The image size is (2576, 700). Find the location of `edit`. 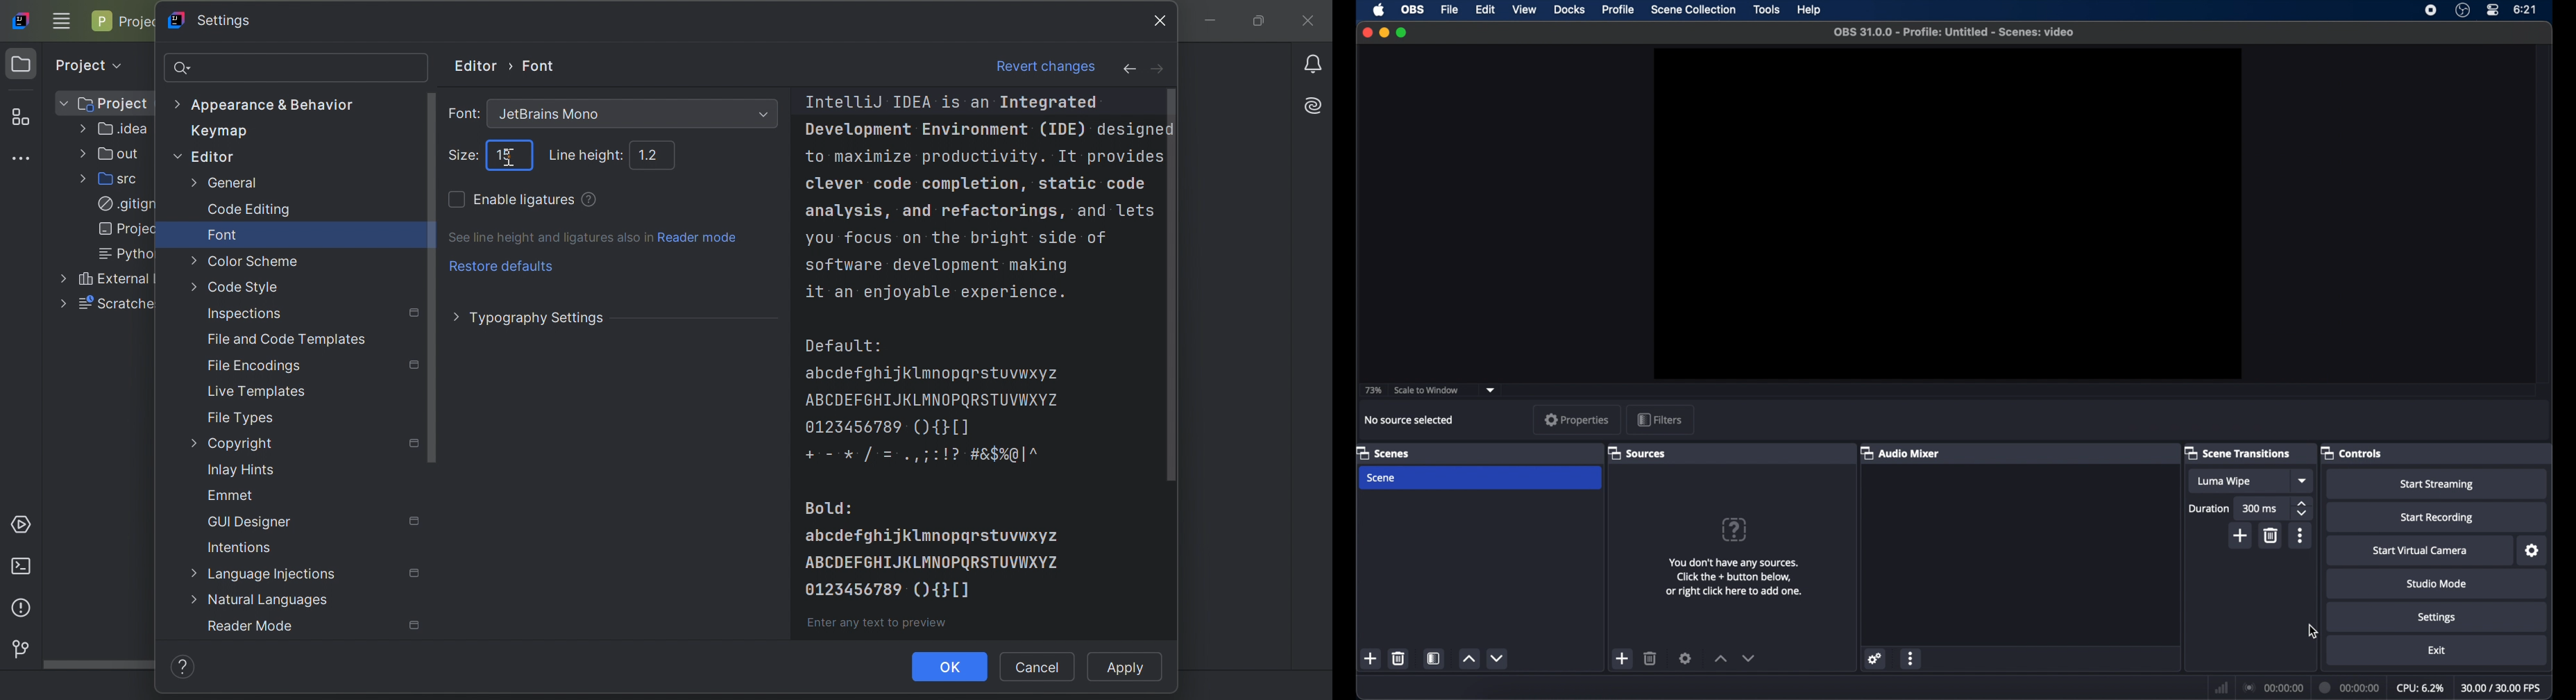

edit is located at coordinates (1487, 10).